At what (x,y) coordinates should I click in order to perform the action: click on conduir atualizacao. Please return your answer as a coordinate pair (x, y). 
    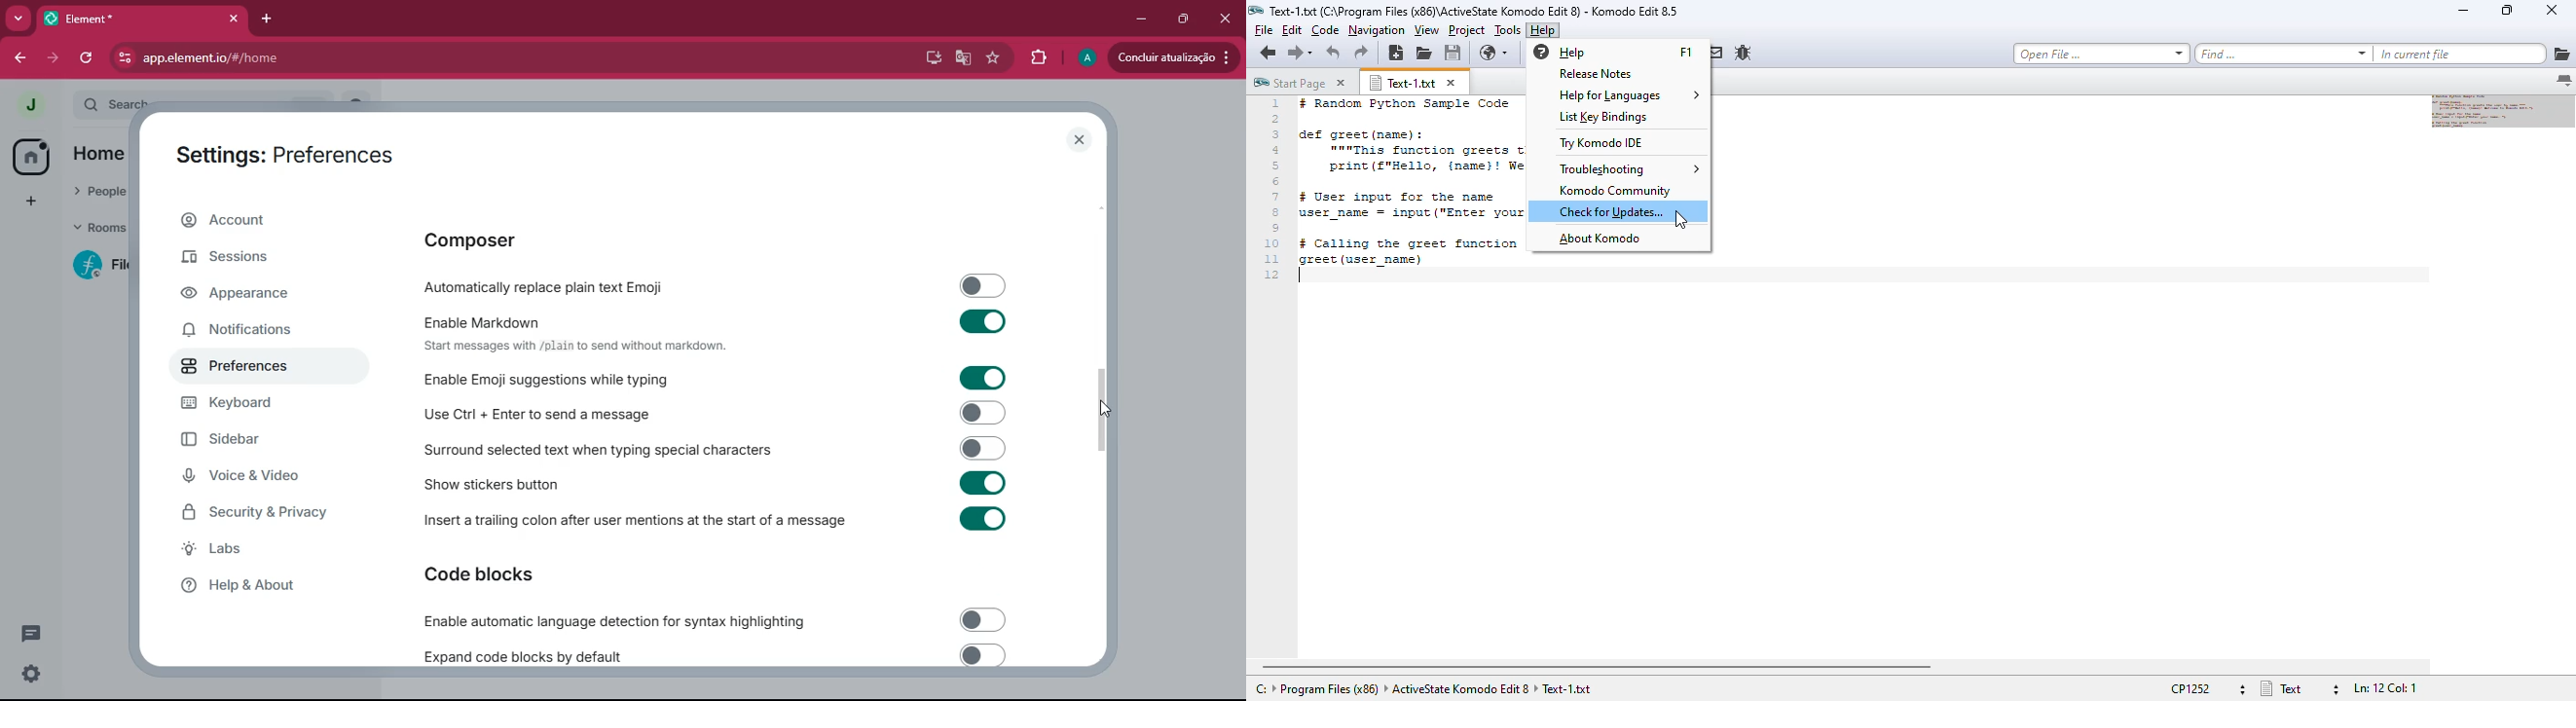
    Looking at the image, I should click on (1171, 58).